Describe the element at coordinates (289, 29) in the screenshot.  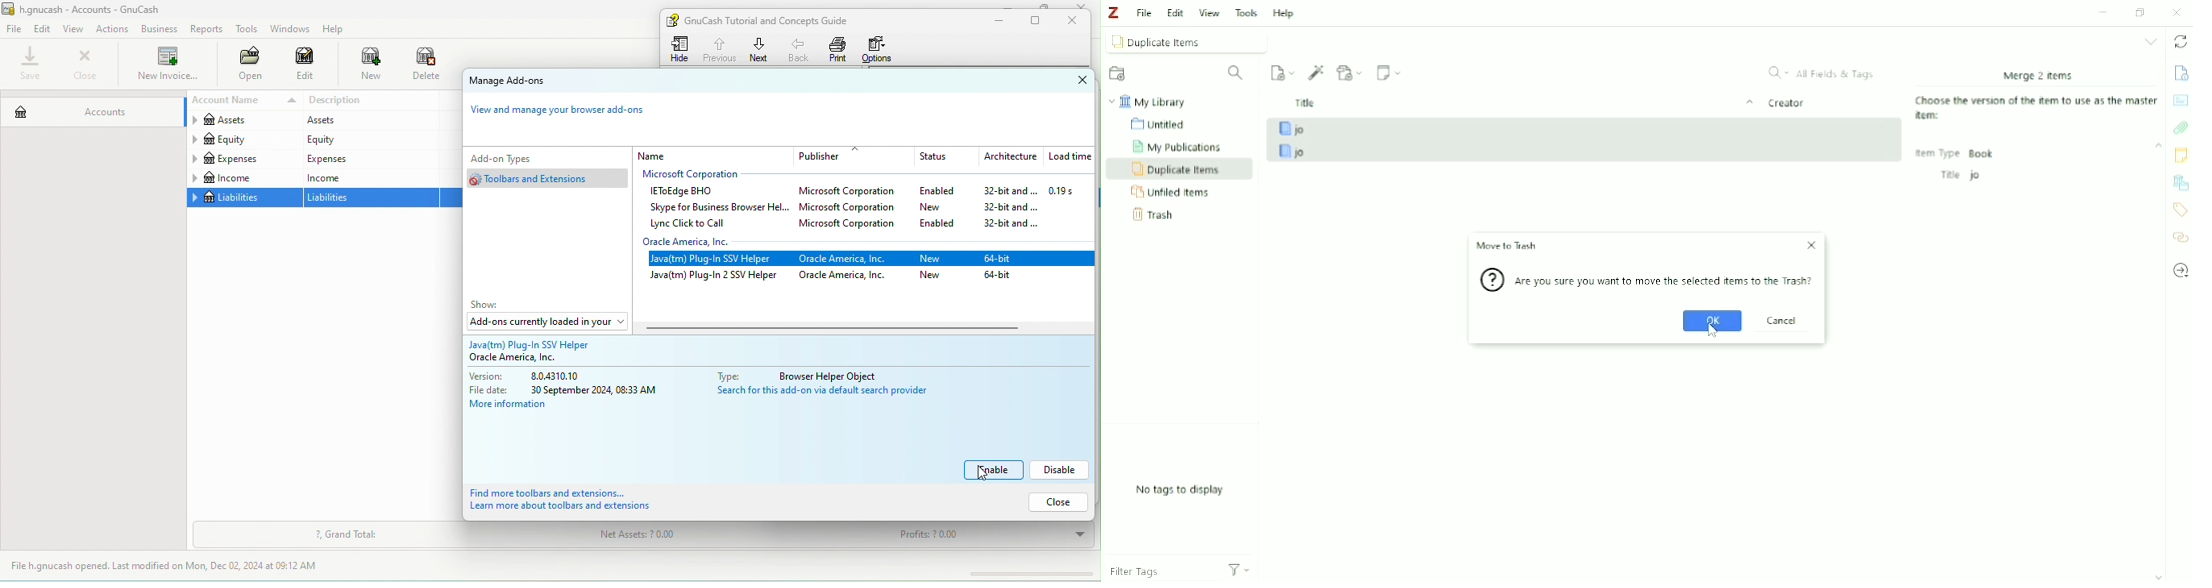
I see `windows` at that location.